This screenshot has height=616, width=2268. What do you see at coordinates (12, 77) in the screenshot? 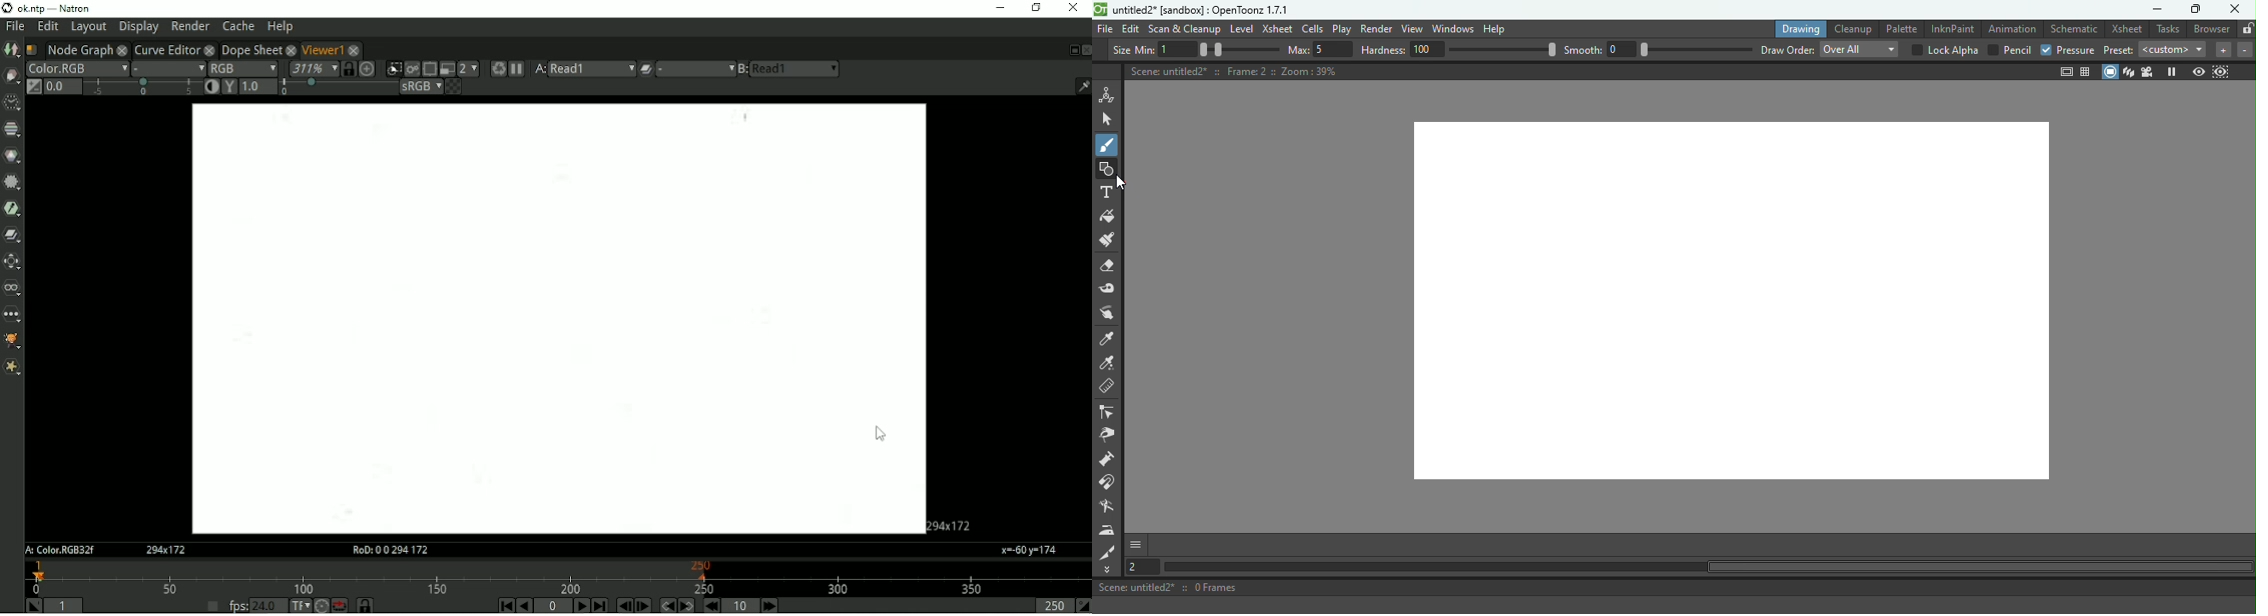
I see `Draw` at bounding box center [12, 77].